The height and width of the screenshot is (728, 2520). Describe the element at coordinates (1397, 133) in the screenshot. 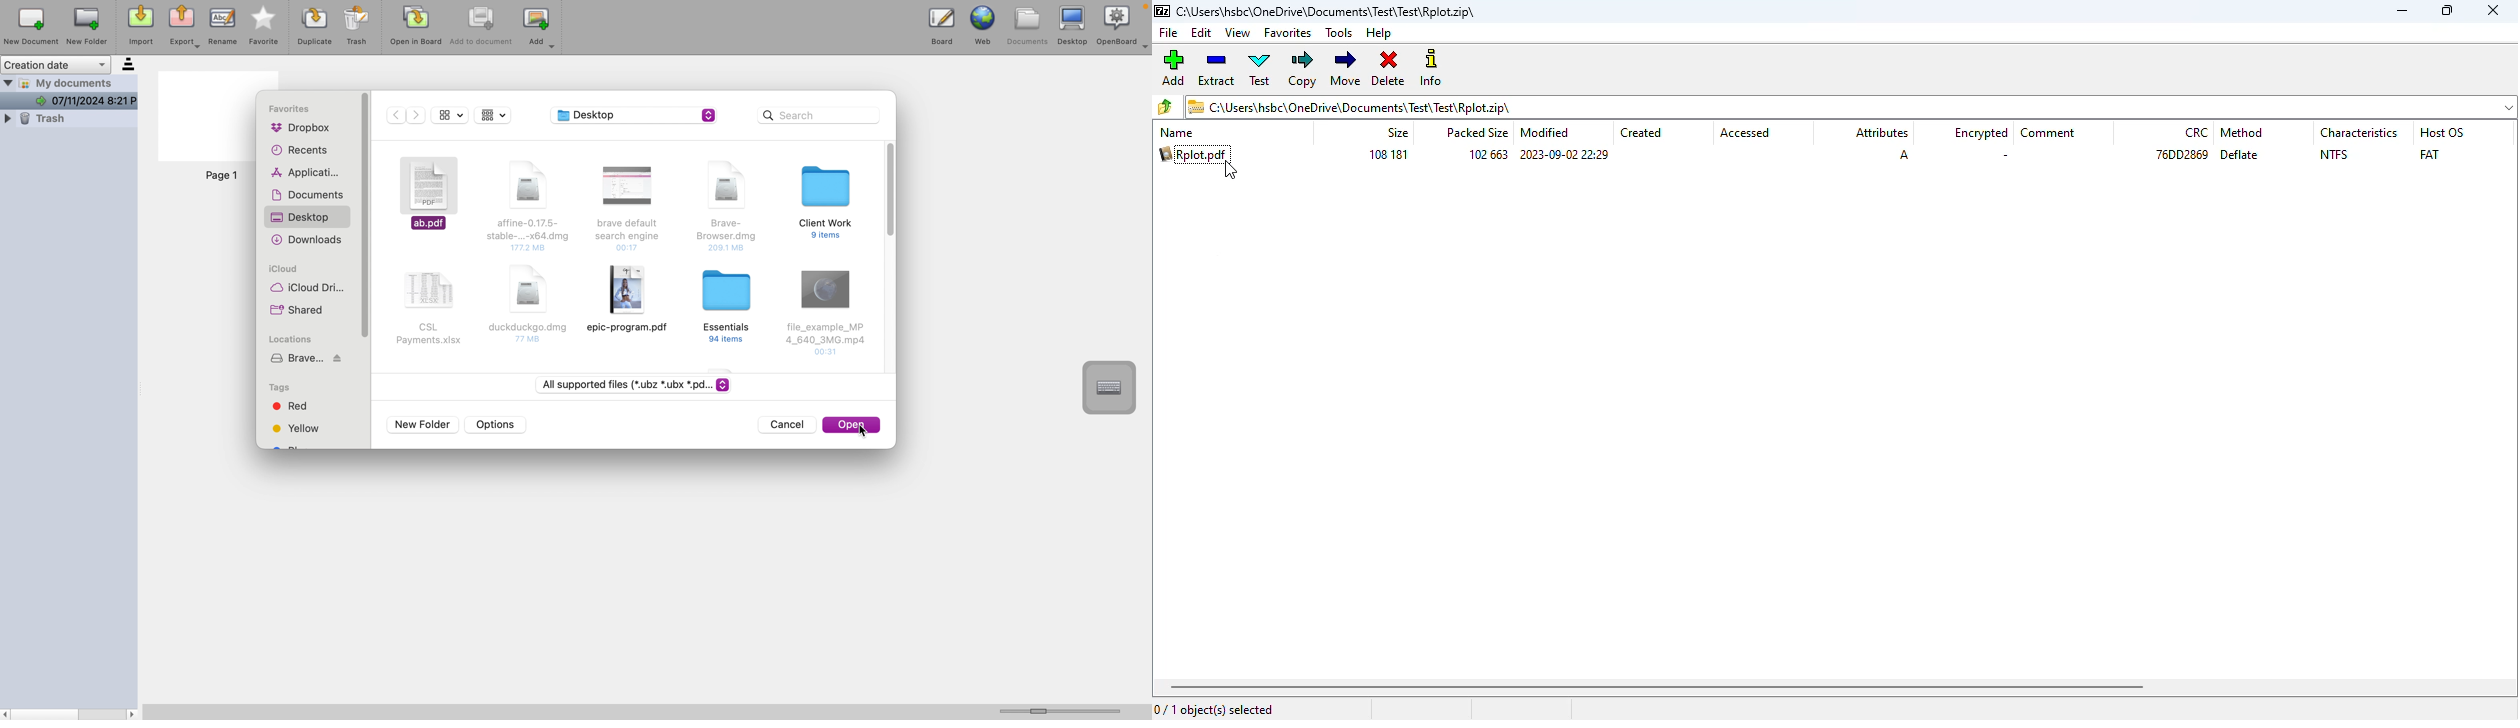

I see `size` at that location.